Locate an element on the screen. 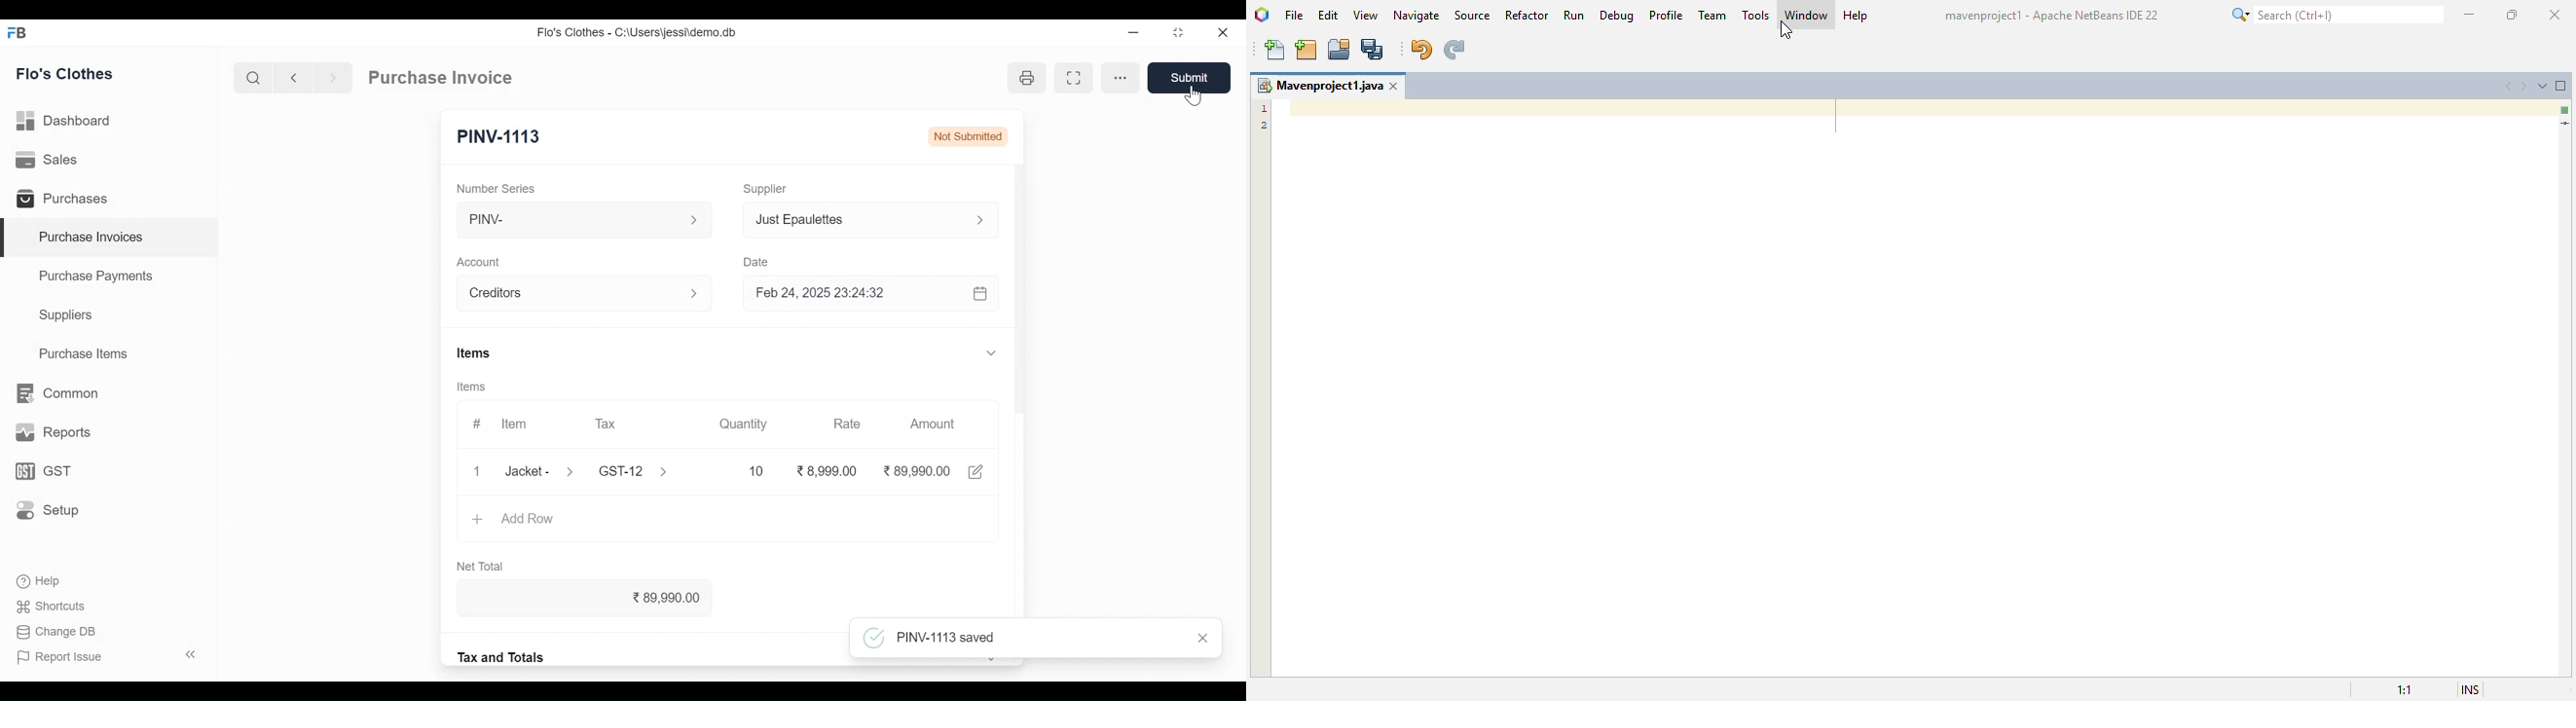 The width and height of the screenshot is (2576, 728). Item is located at coordinates (515, 423).